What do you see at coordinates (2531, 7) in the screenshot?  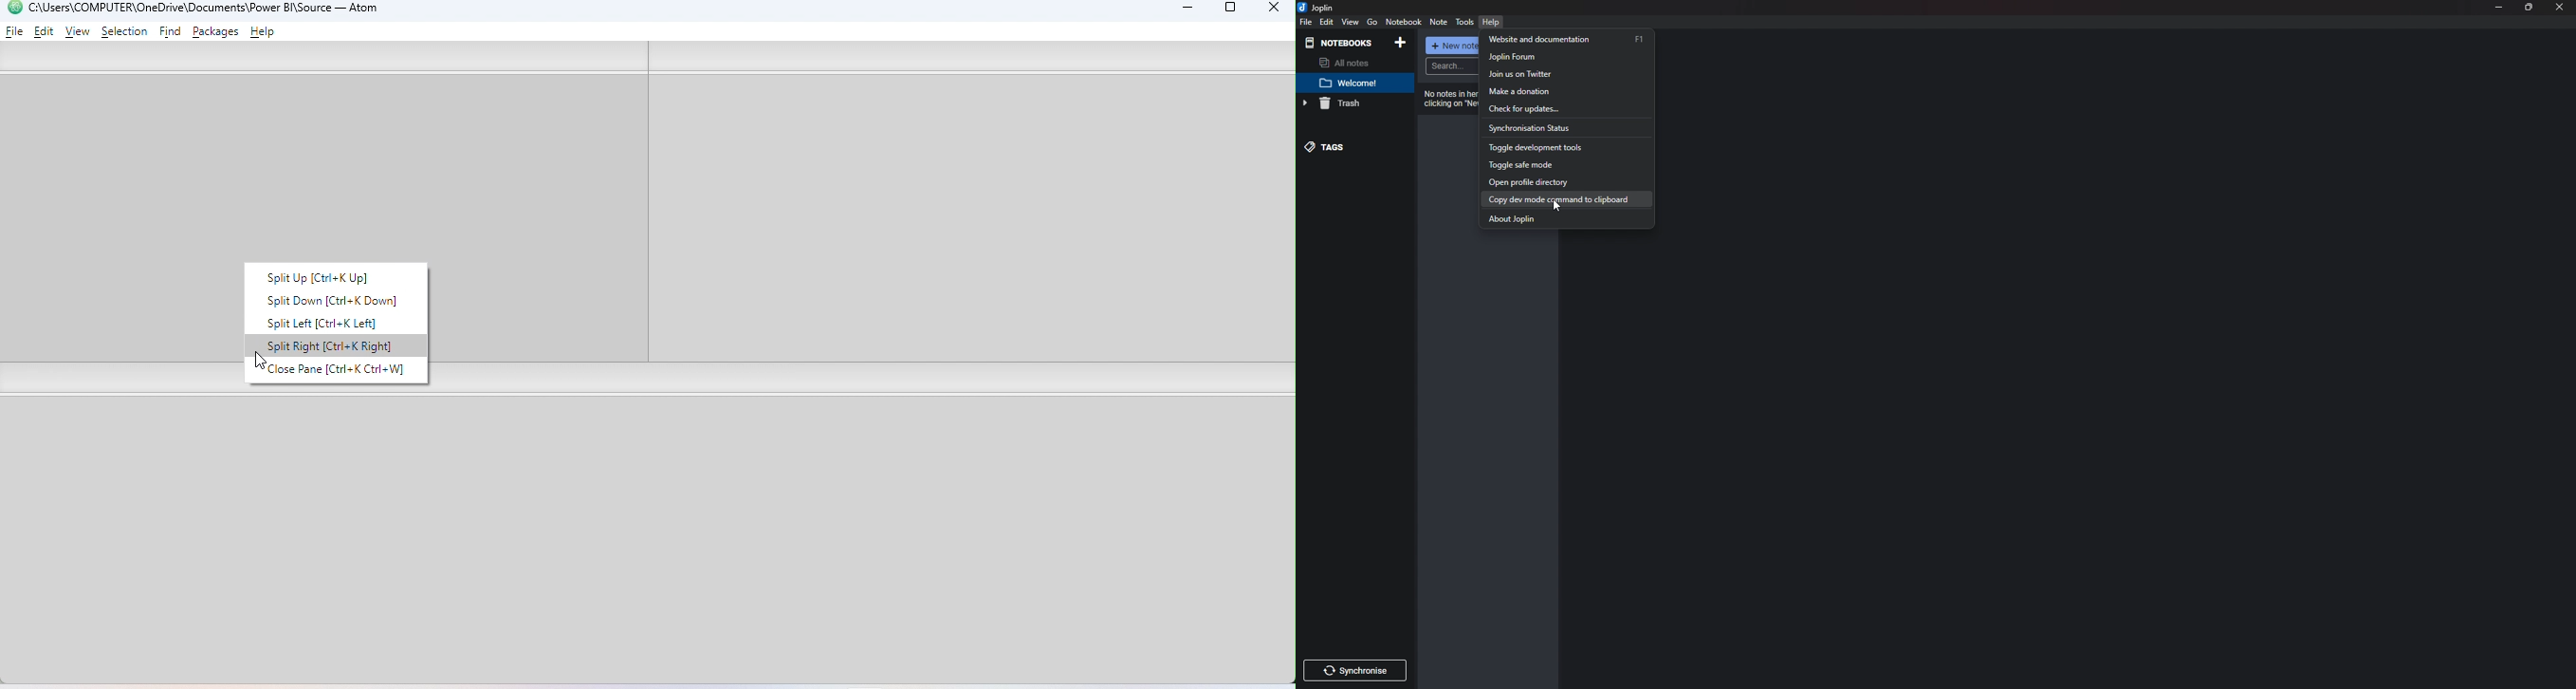 I see `resize` at bounding box center [2531, 7].